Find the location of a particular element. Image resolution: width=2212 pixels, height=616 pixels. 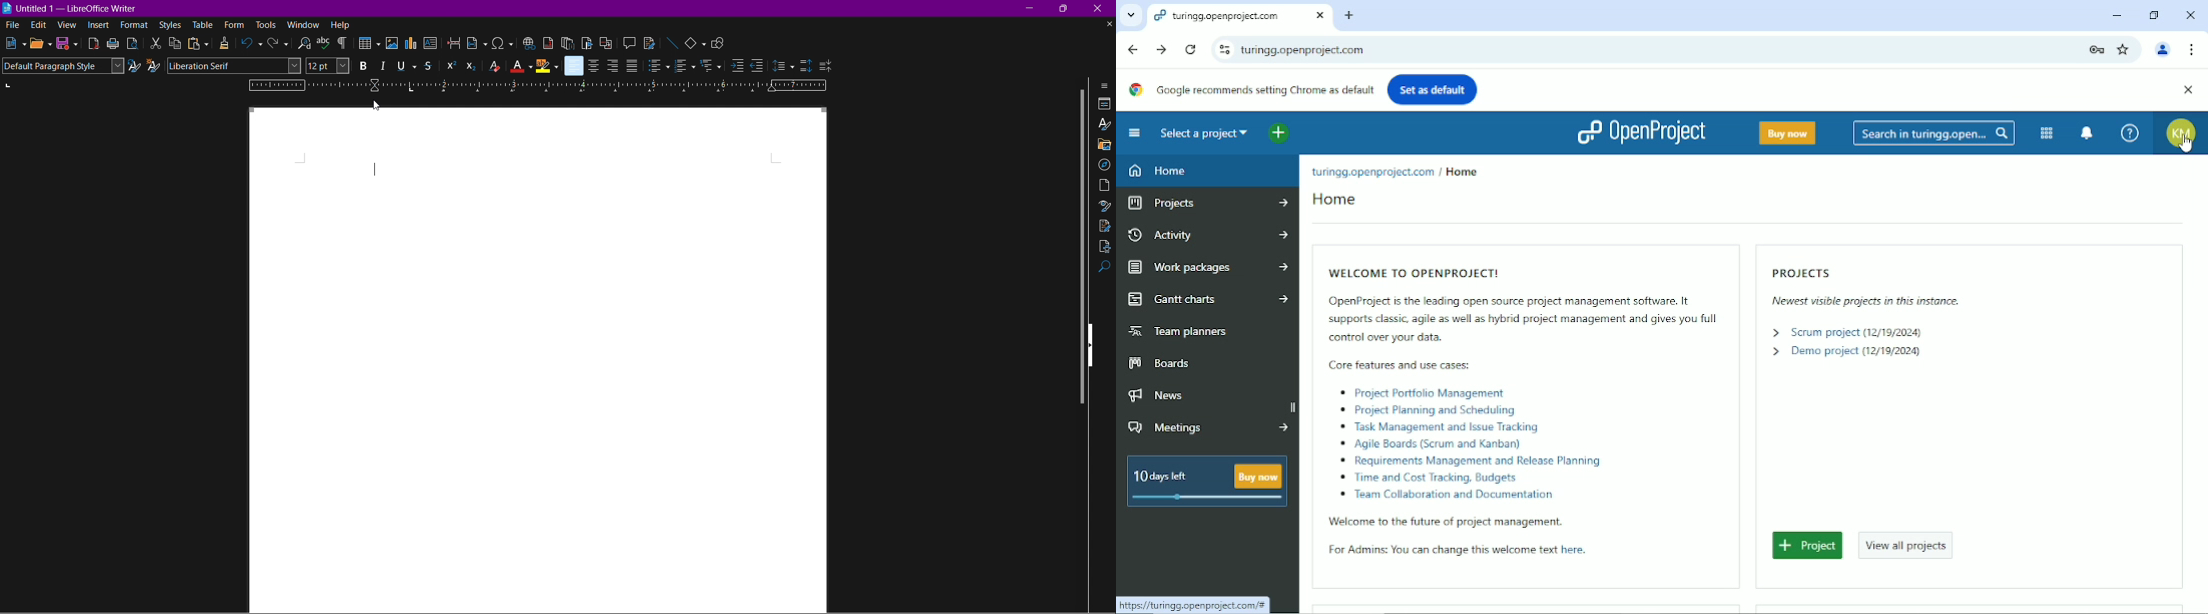

Buy now is located at coordinates (1786, 132).